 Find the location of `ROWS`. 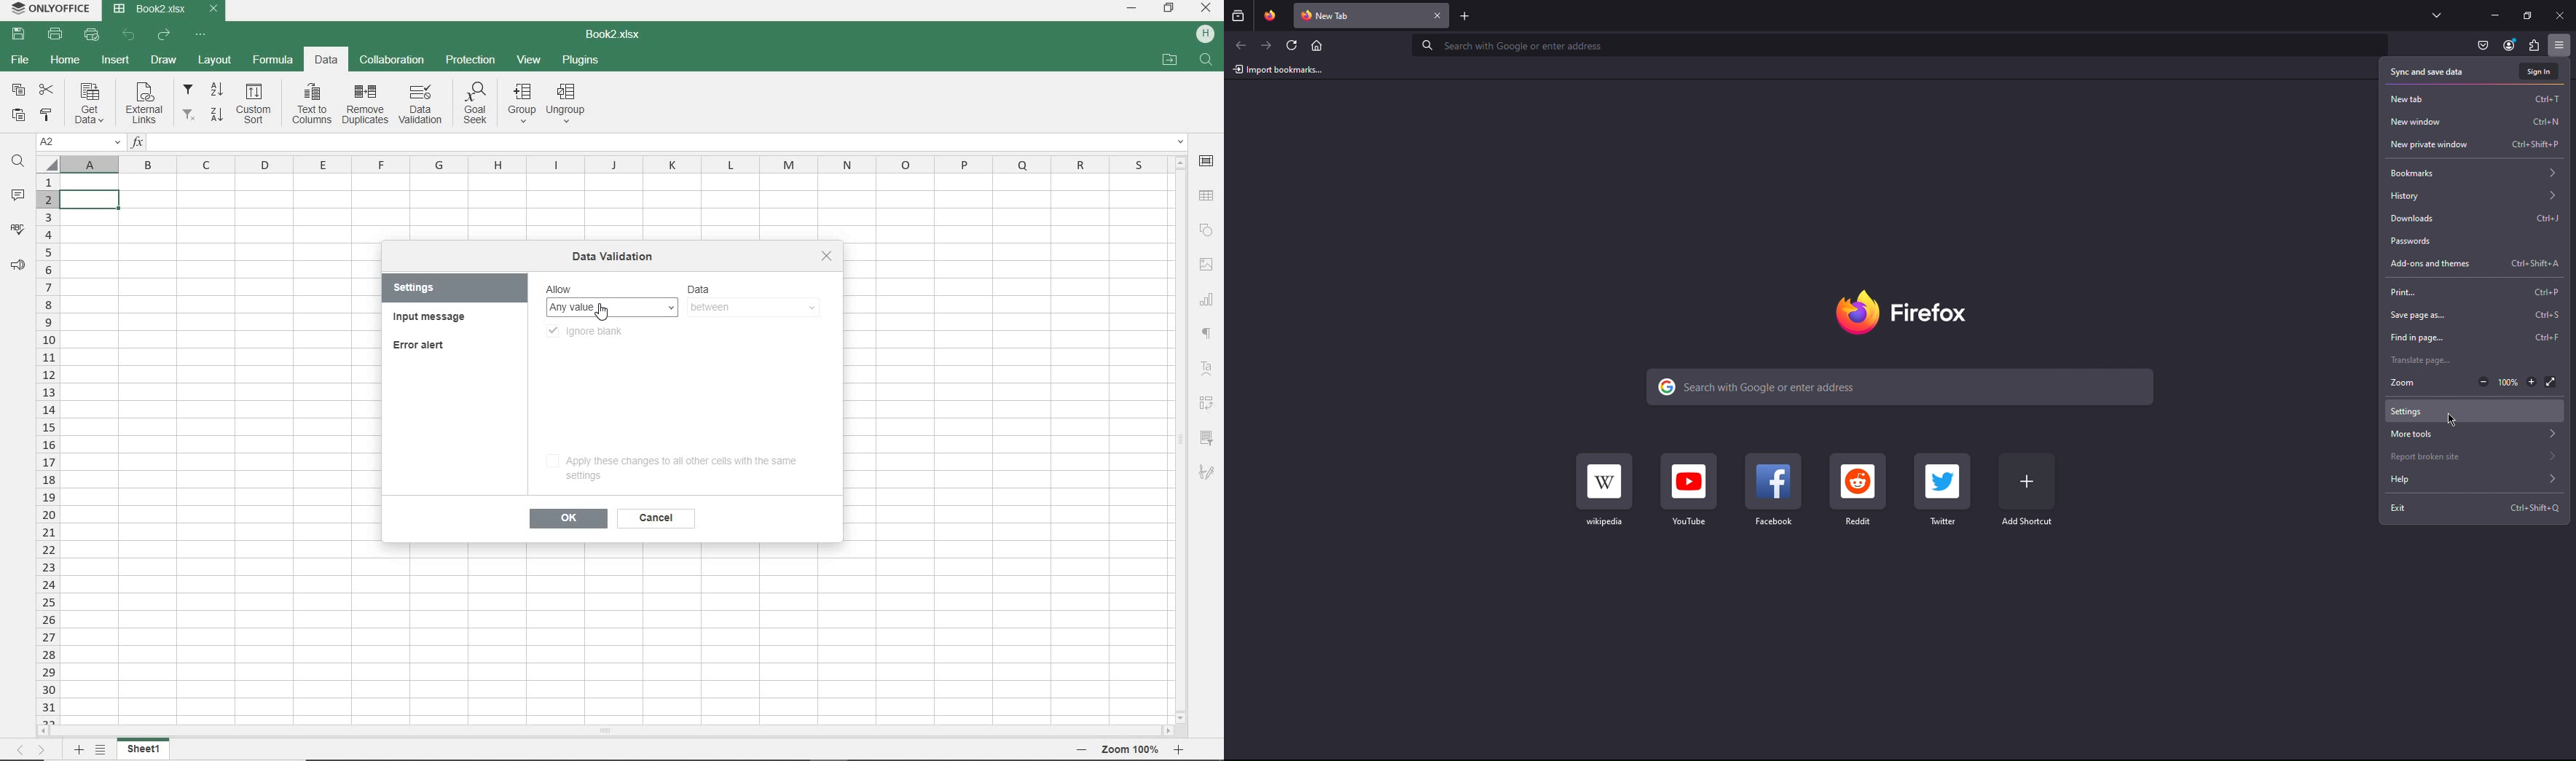

ROWS is located at coordinates (47, 445).